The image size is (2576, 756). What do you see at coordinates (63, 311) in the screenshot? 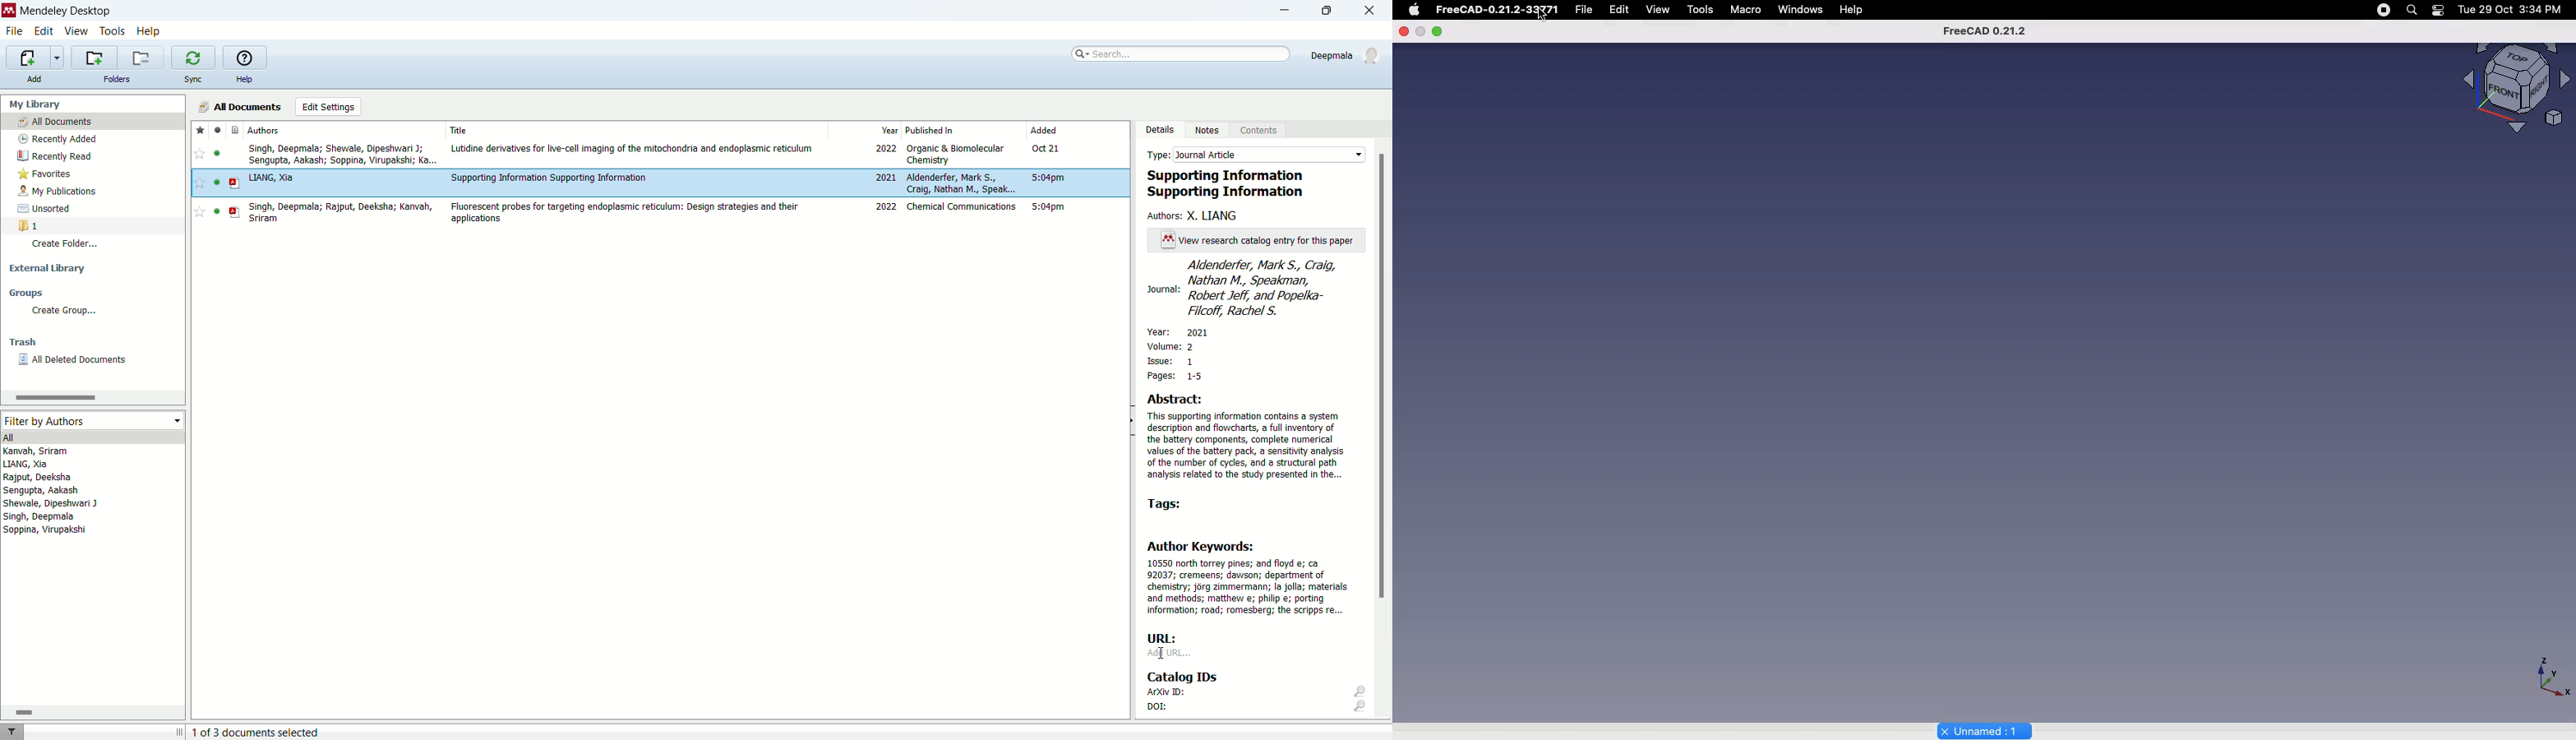
I see `Create group` at bounding box center [63, 311].